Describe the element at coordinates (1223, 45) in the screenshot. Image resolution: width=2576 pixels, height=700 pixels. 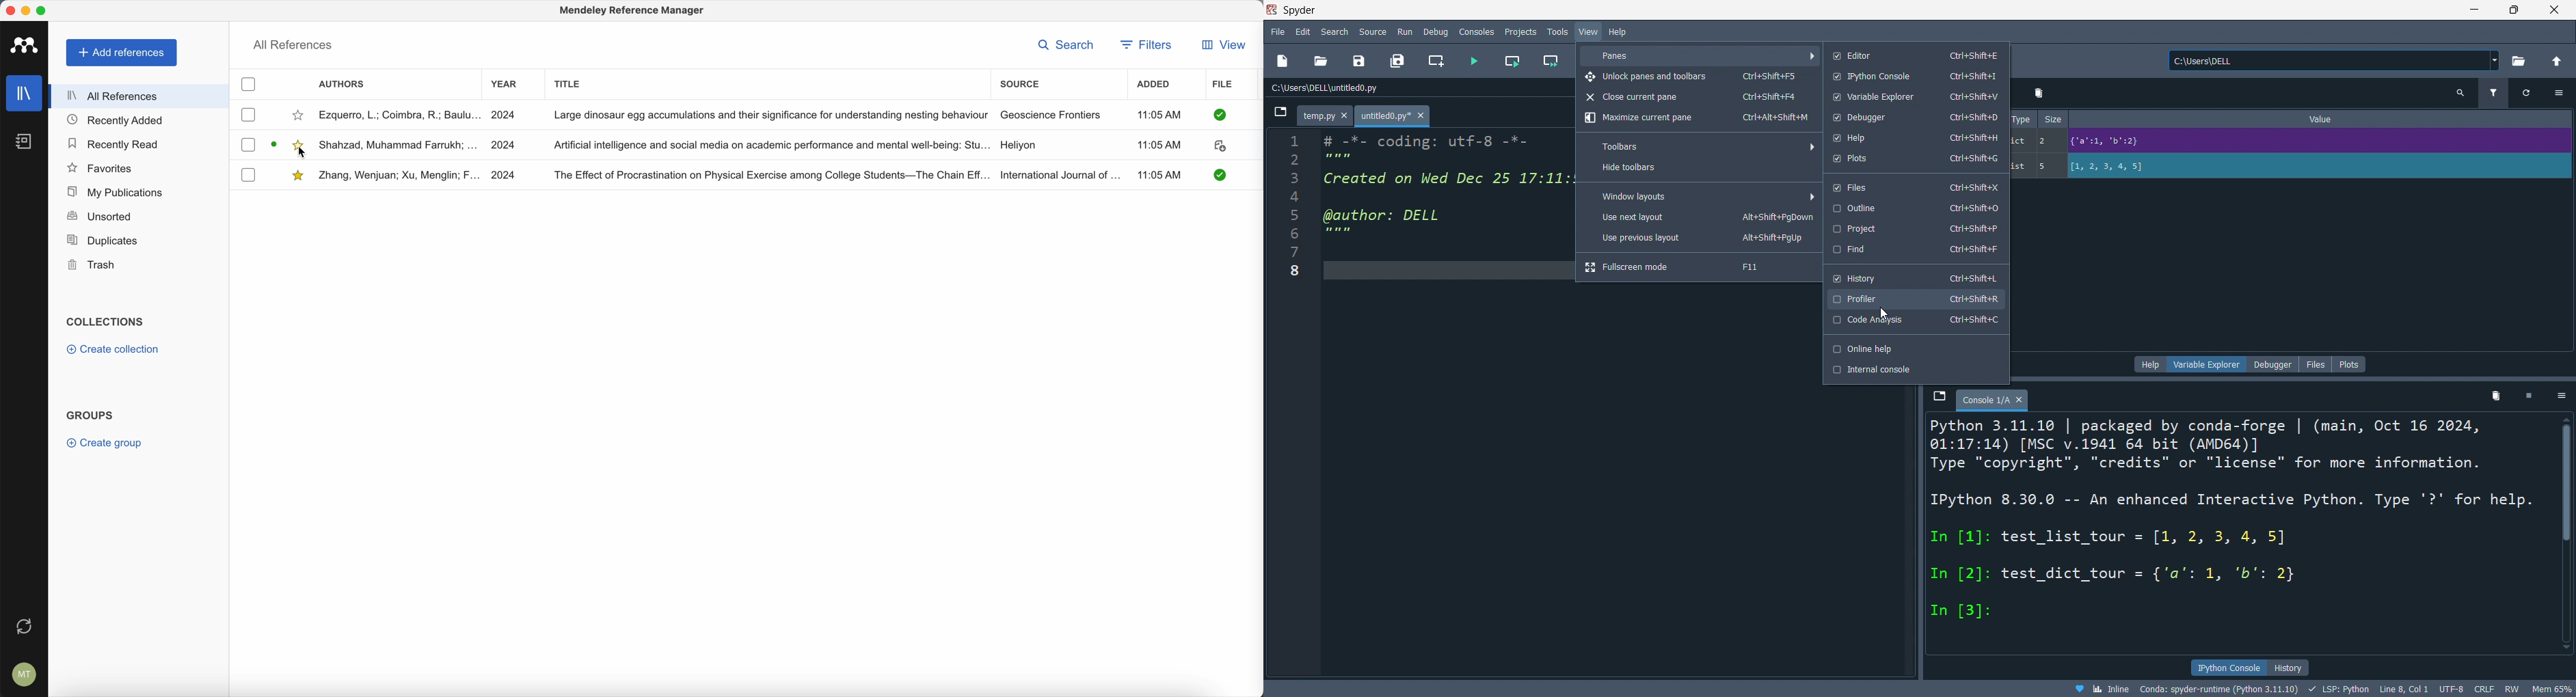
I see `view` at that location.